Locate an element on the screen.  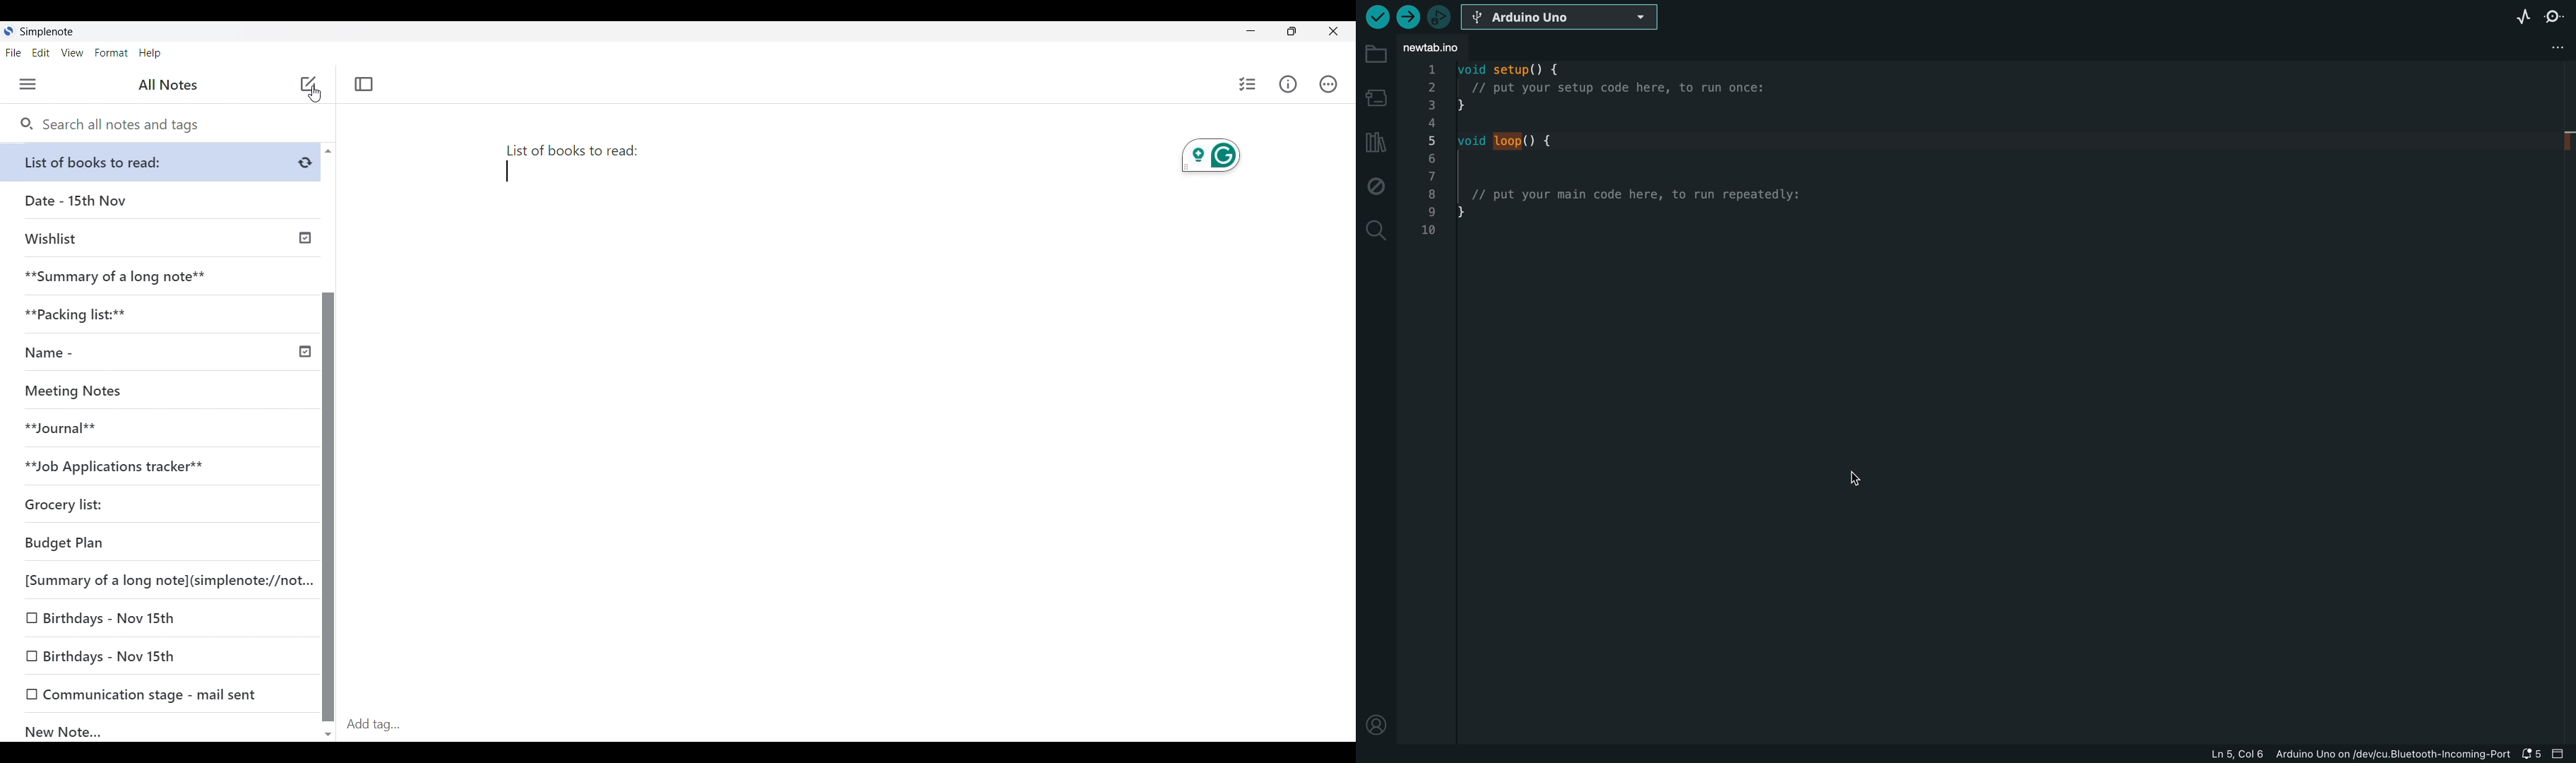
Simplenote is located at coordinates (45, 32).